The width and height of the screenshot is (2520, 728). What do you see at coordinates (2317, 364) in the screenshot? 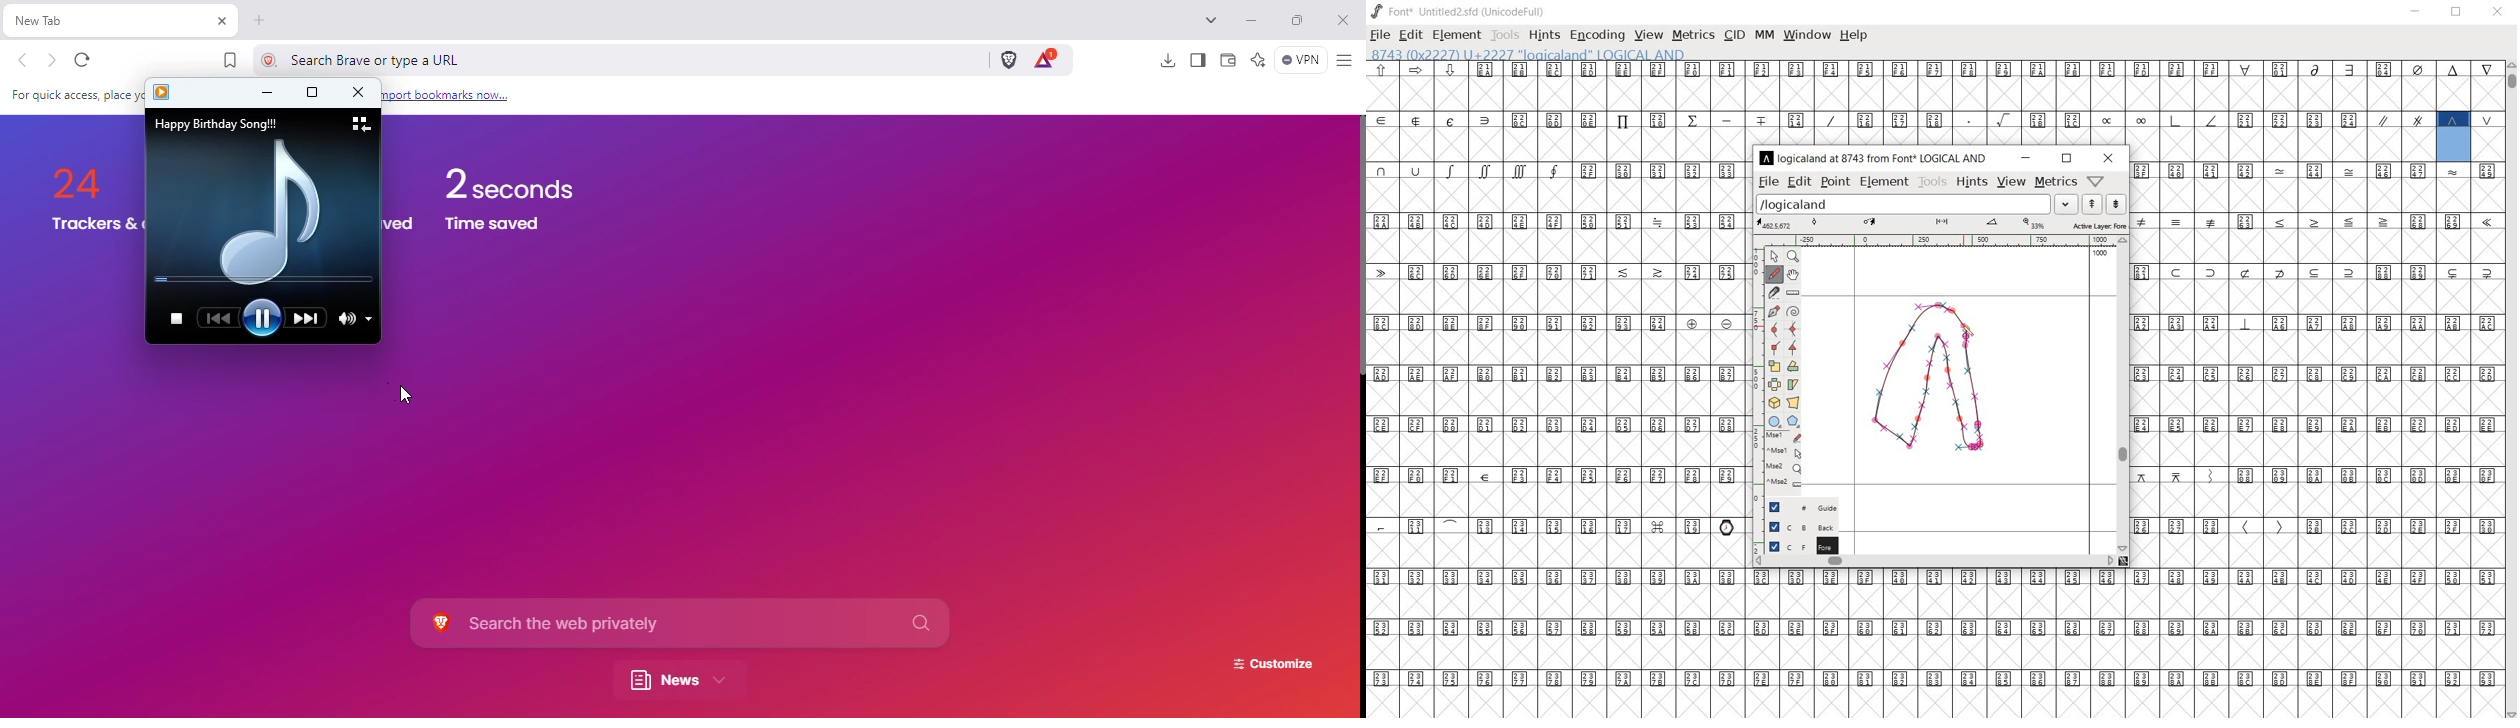
I see `glyph characters` at bounding box center [2317, 364].